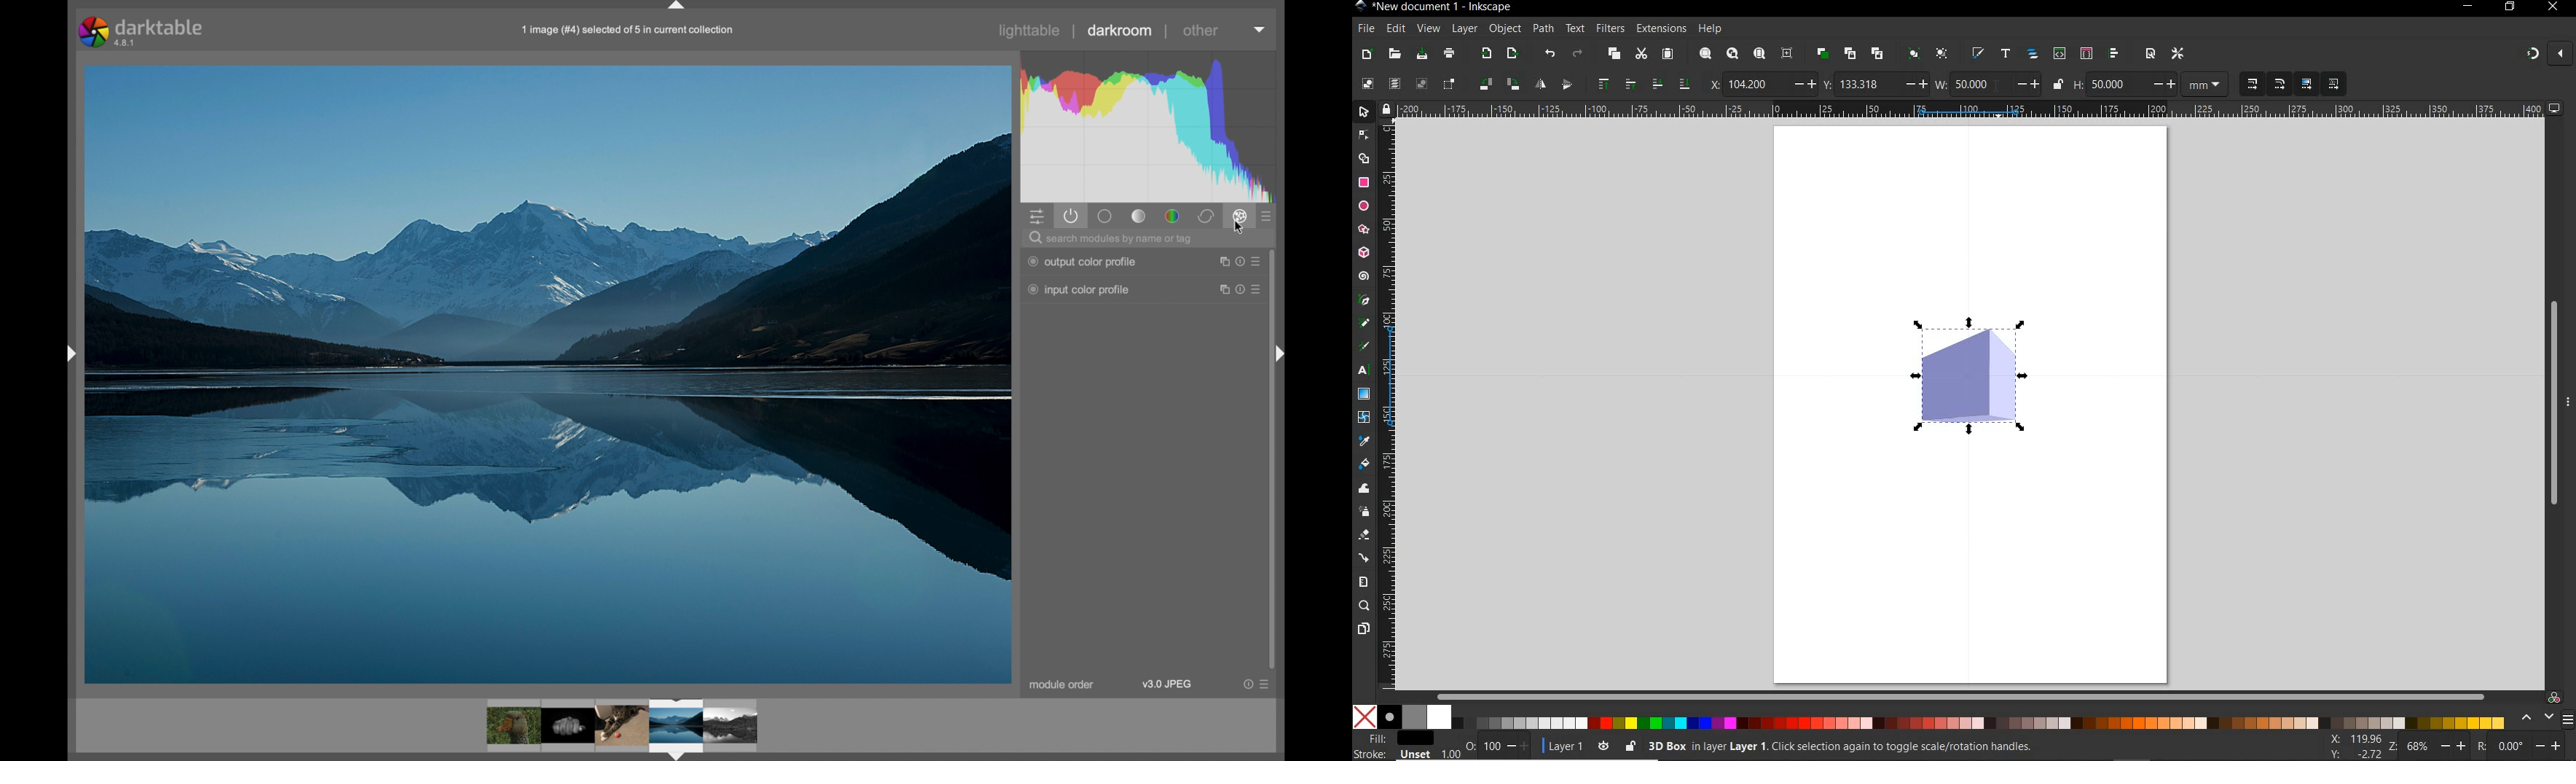 Image resolution: width=2576 pixels, height=784 pixels. What do you see at coordinates (1450, 752) in the screenshot?
I see `1.00` at bounding box center [1450, 752].